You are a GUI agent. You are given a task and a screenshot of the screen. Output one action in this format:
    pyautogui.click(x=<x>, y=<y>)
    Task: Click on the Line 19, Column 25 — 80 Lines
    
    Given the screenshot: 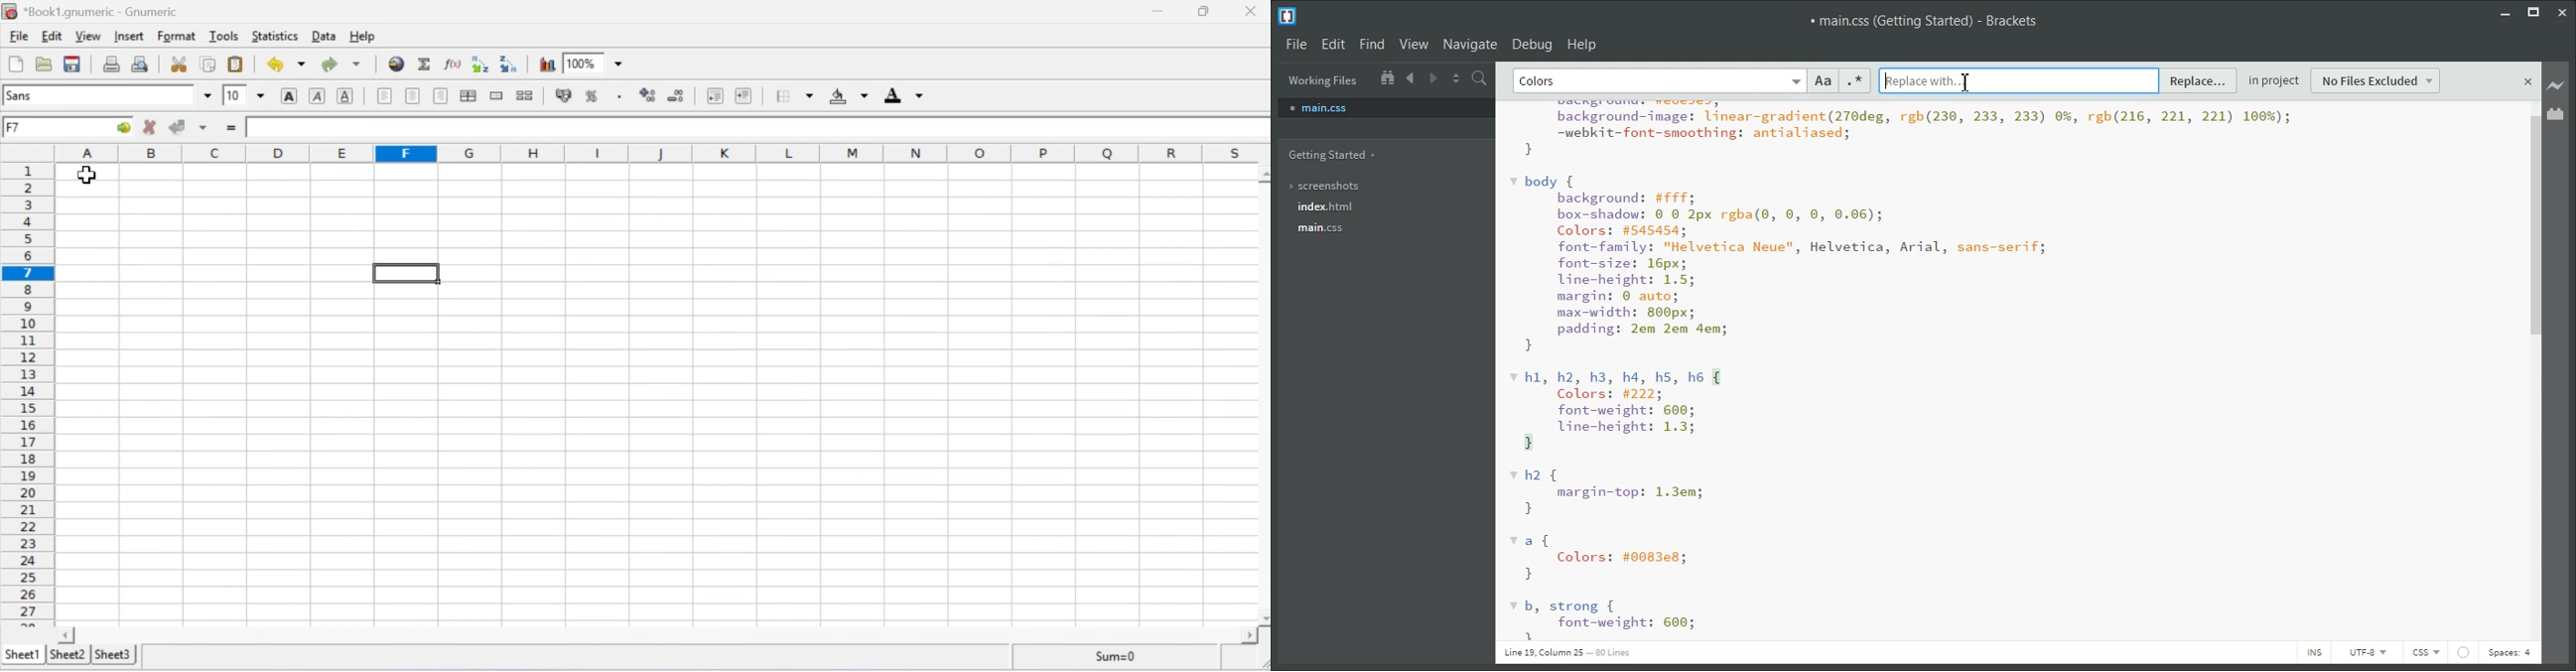 What is the action you would take?
    pyautogui.click(x=1566, y=652)
    